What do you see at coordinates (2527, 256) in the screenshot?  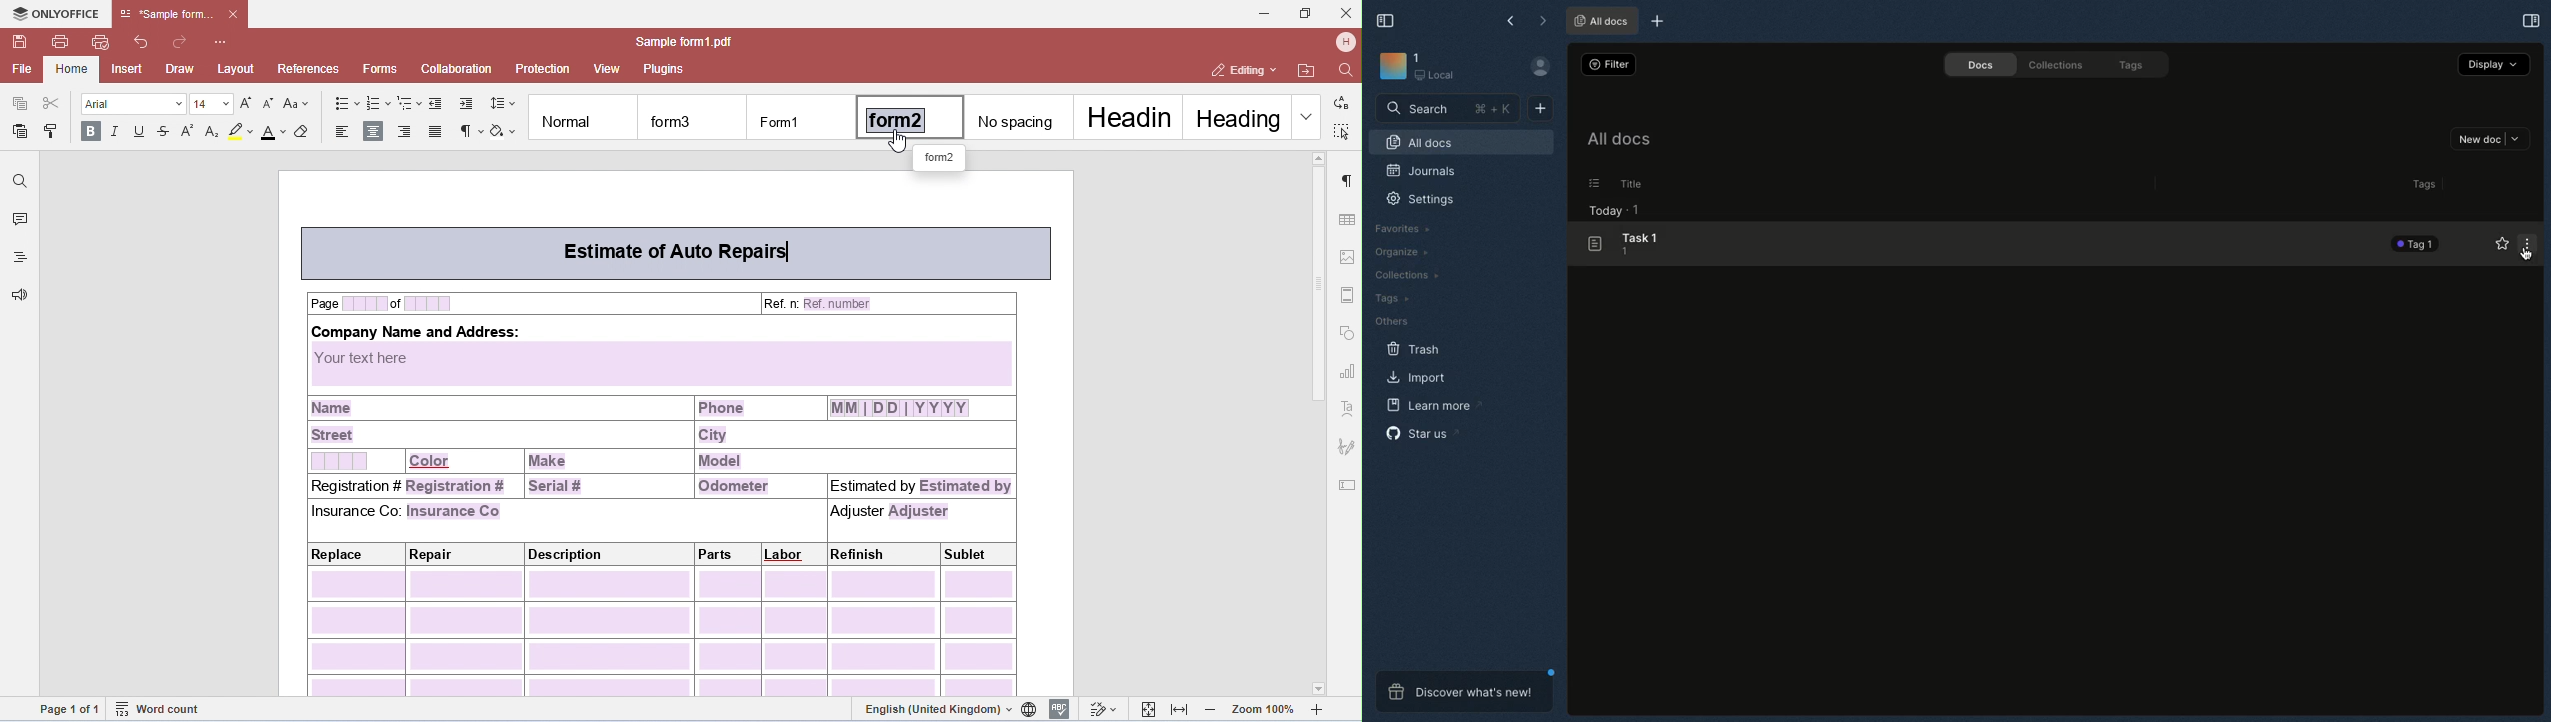 I see `Cursor` at bounding box center [2527, 256].